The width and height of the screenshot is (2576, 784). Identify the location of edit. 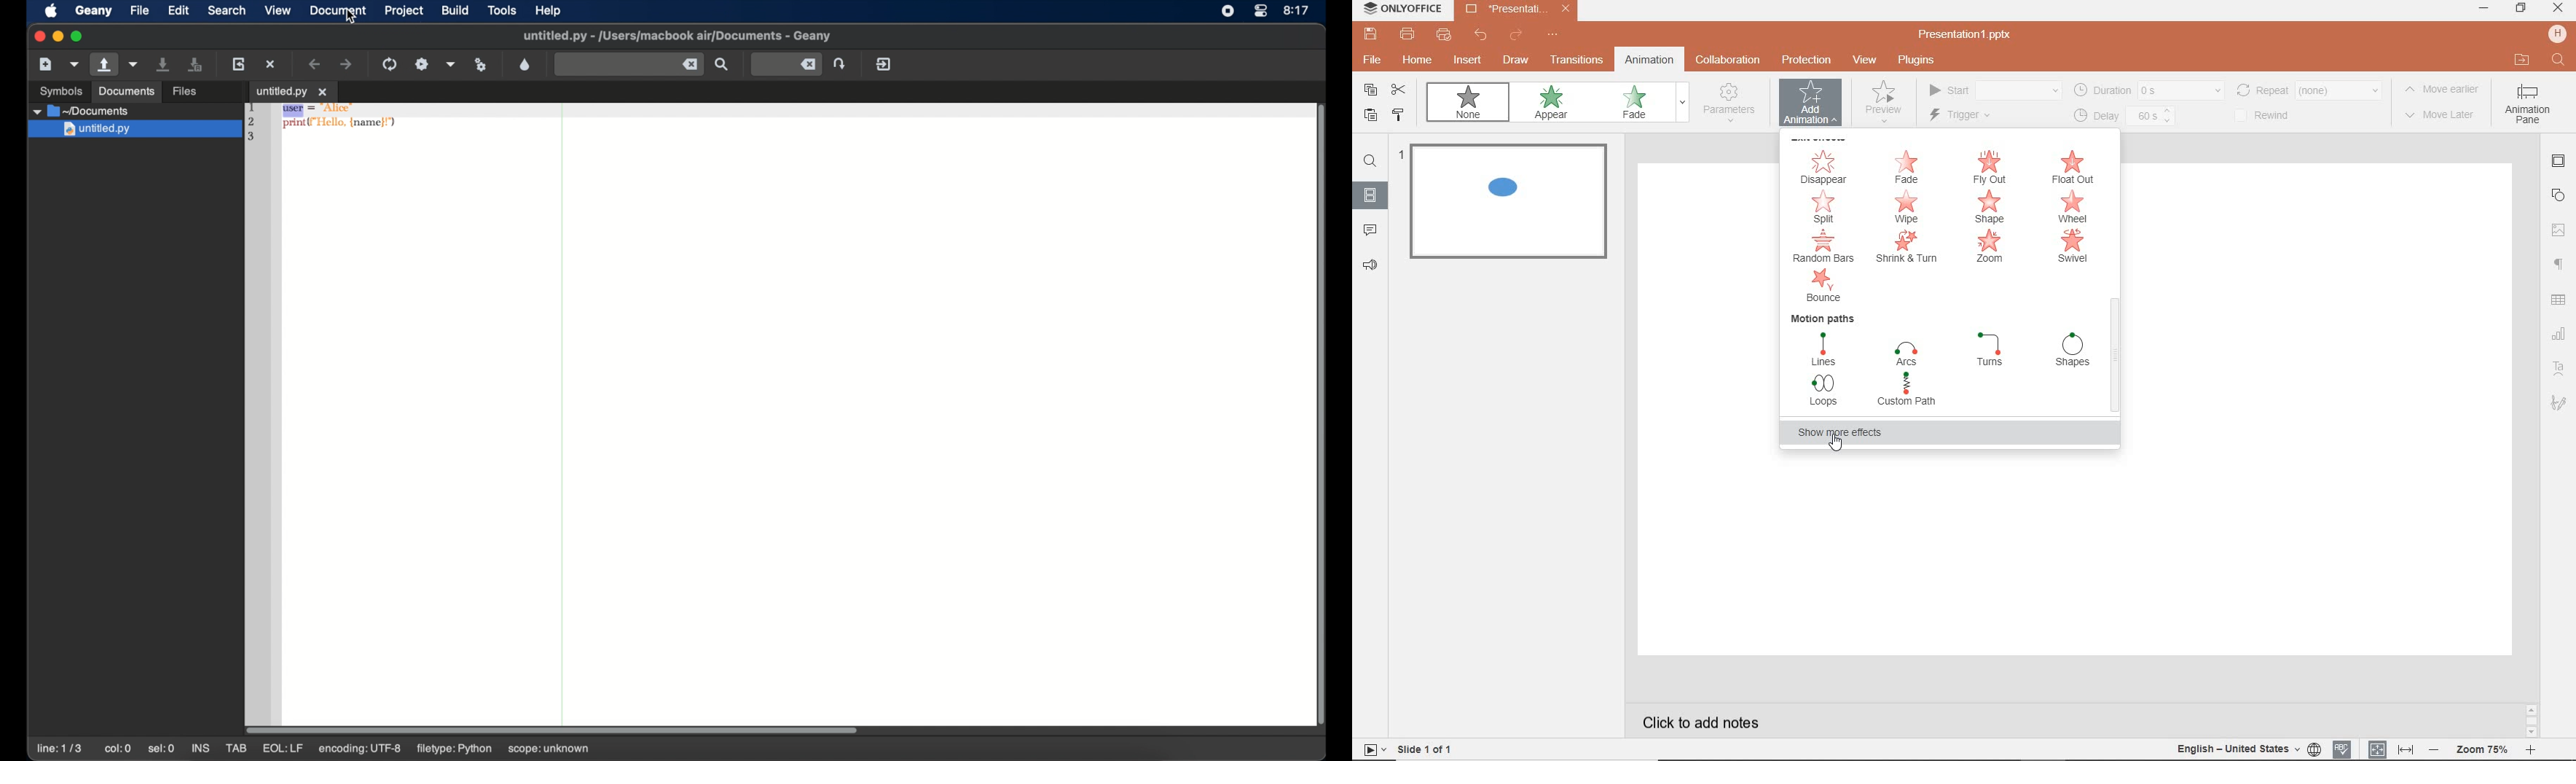
(177, 10).